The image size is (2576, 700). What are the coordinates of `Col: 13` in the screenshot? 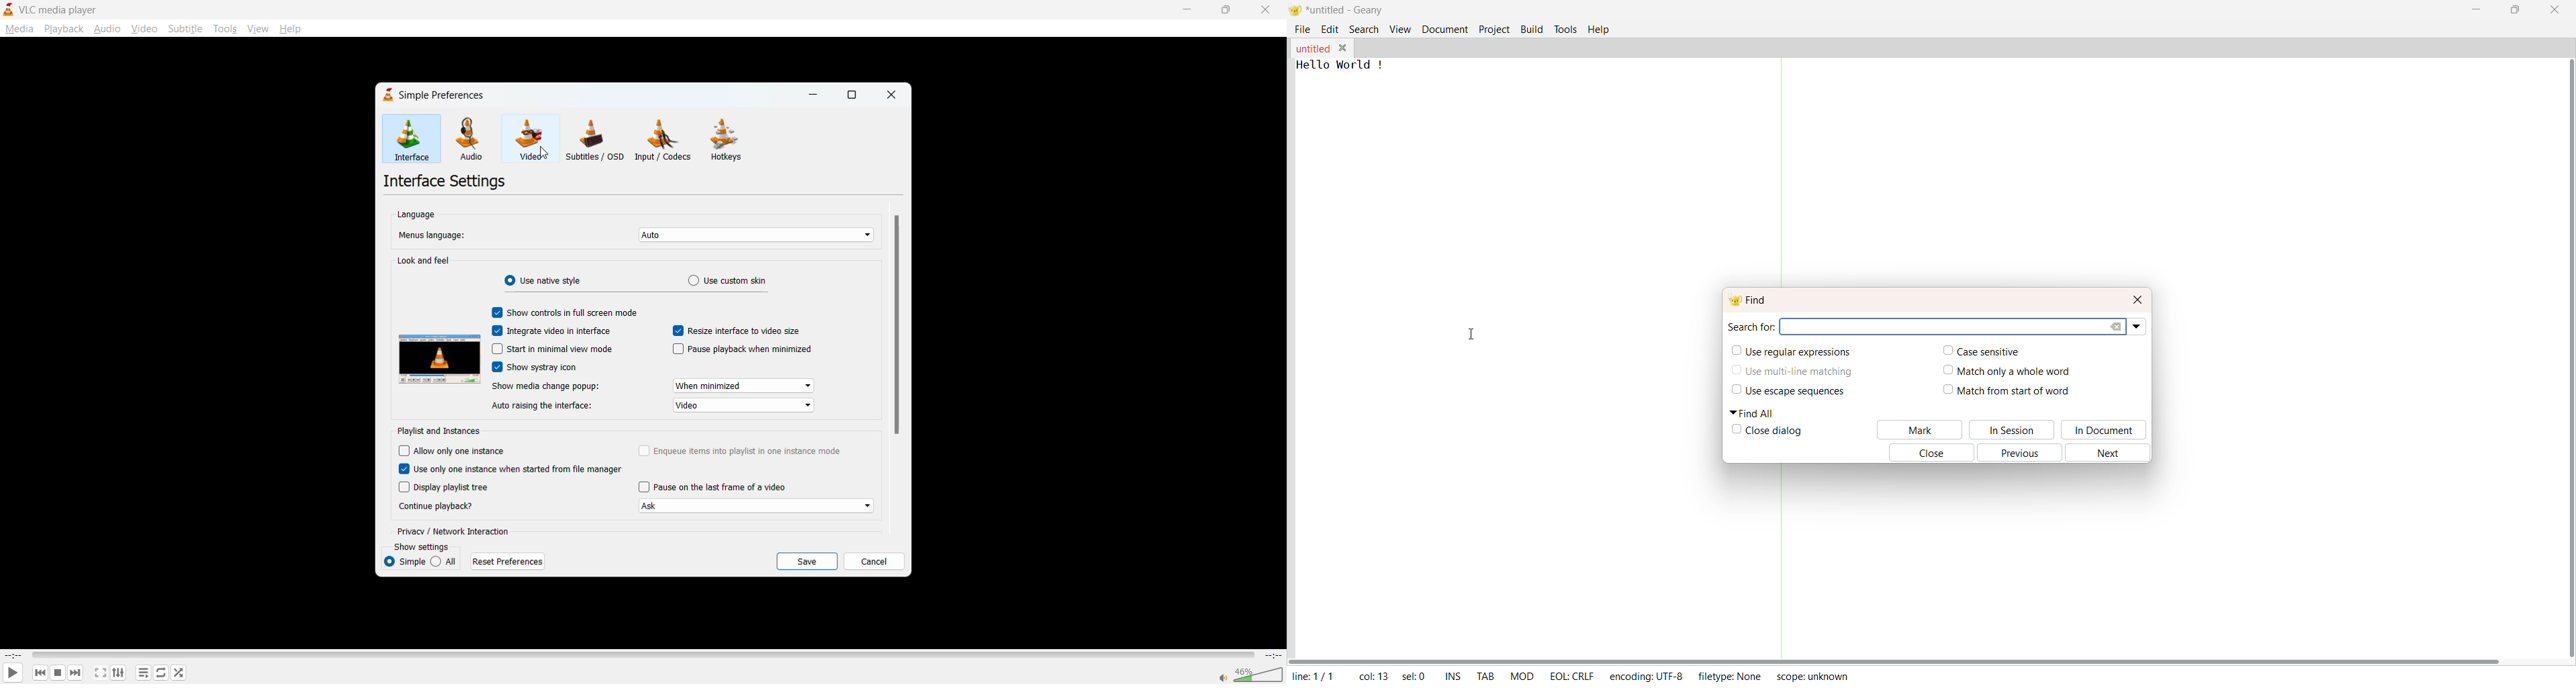 It's located at (1371, 674).